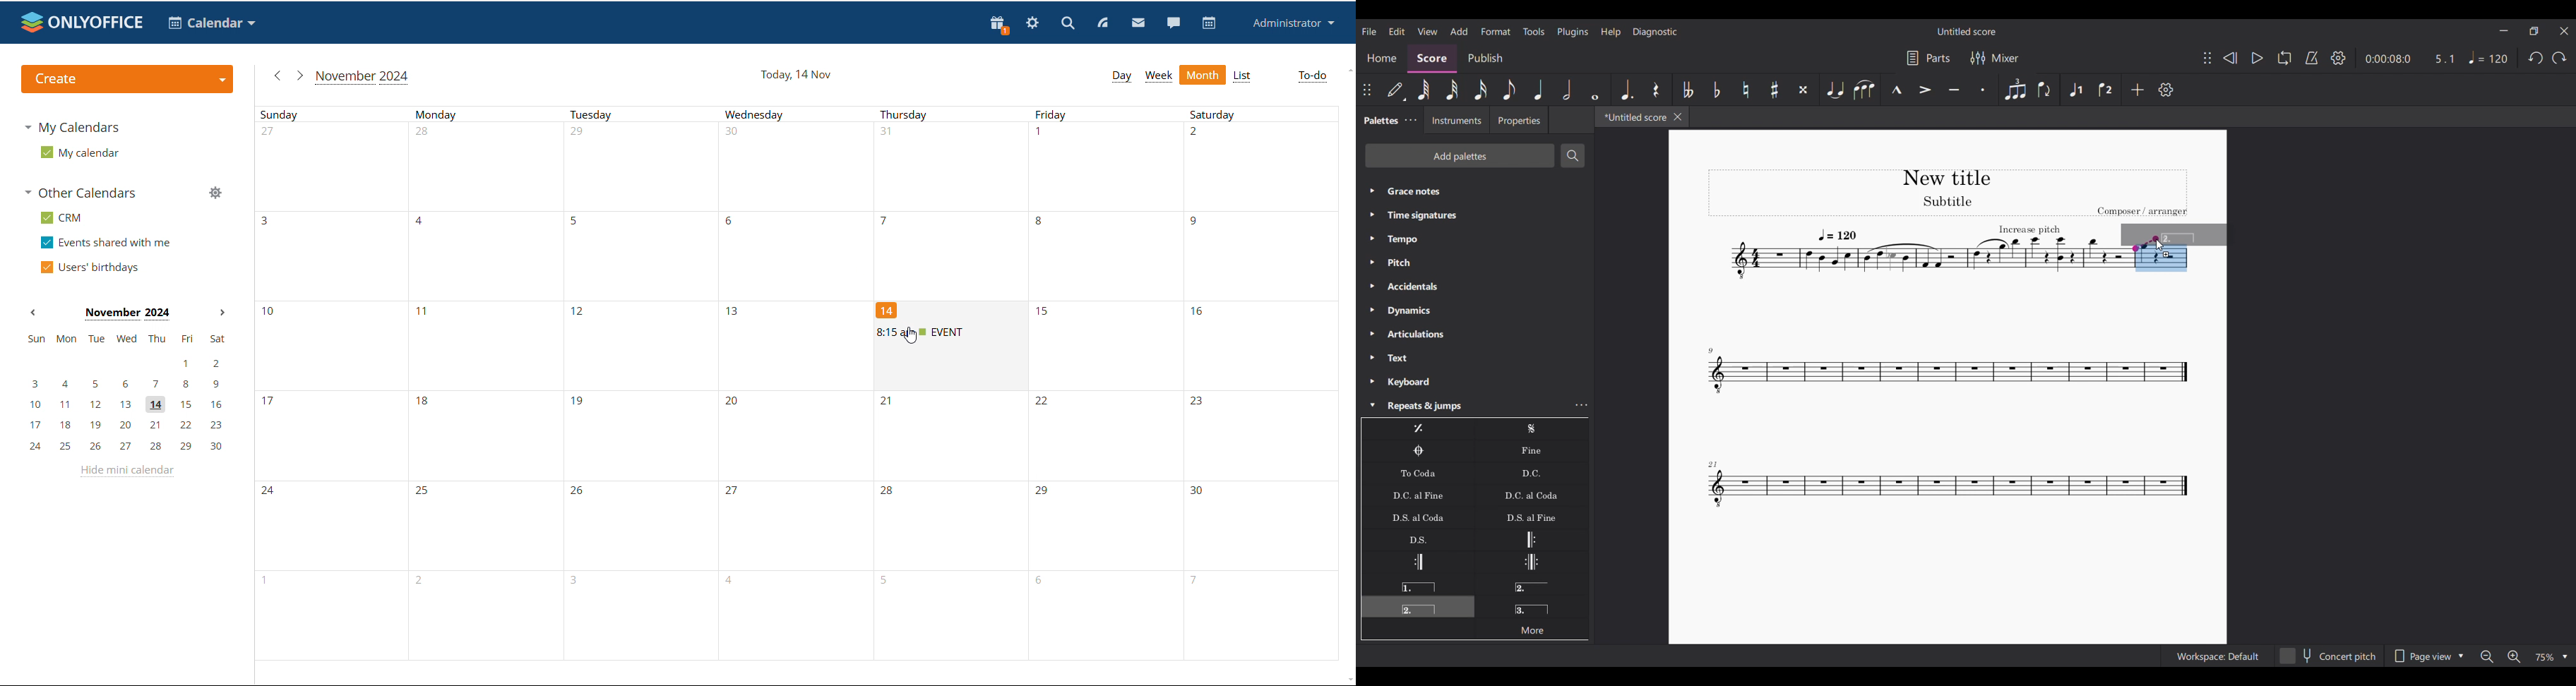 The height and width of the screenshot is (700, 2576). Describe the element at coordinates (1417, 584) in the screenshot. I see `Prima volta` at that location.